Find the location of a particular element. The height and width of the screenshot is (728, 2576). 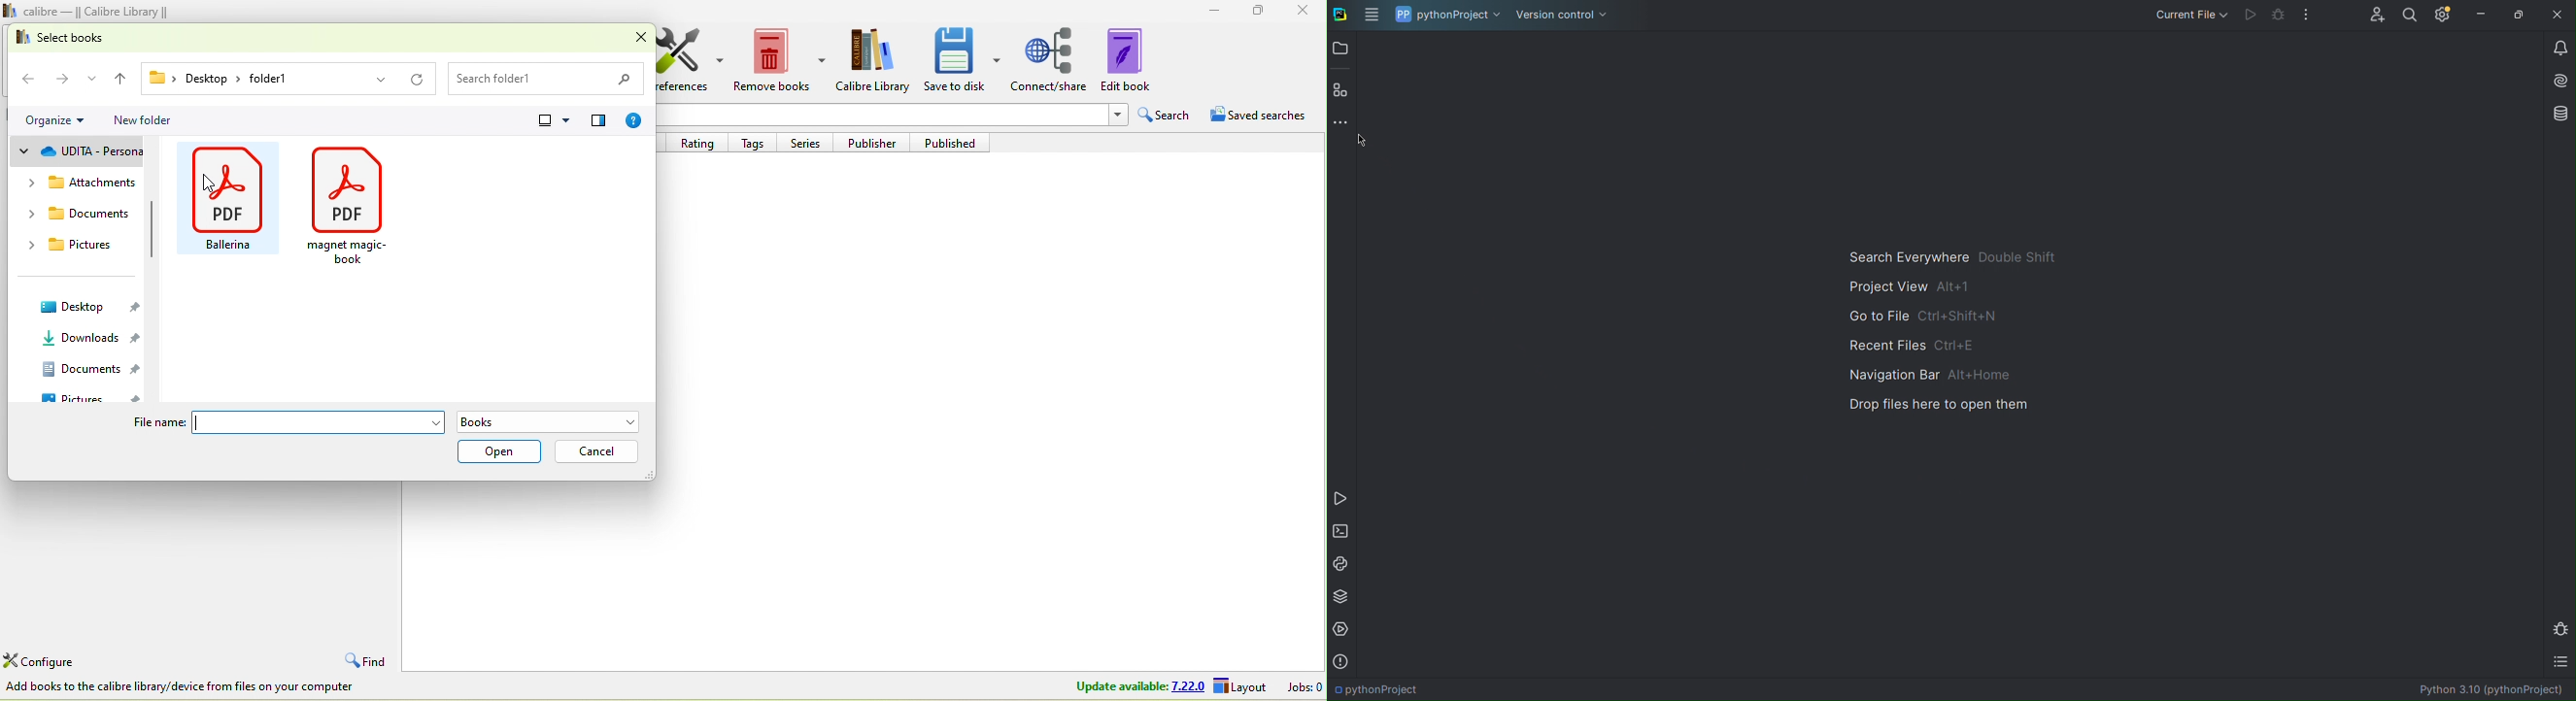

minimize is located at coordinates (1209, 11).